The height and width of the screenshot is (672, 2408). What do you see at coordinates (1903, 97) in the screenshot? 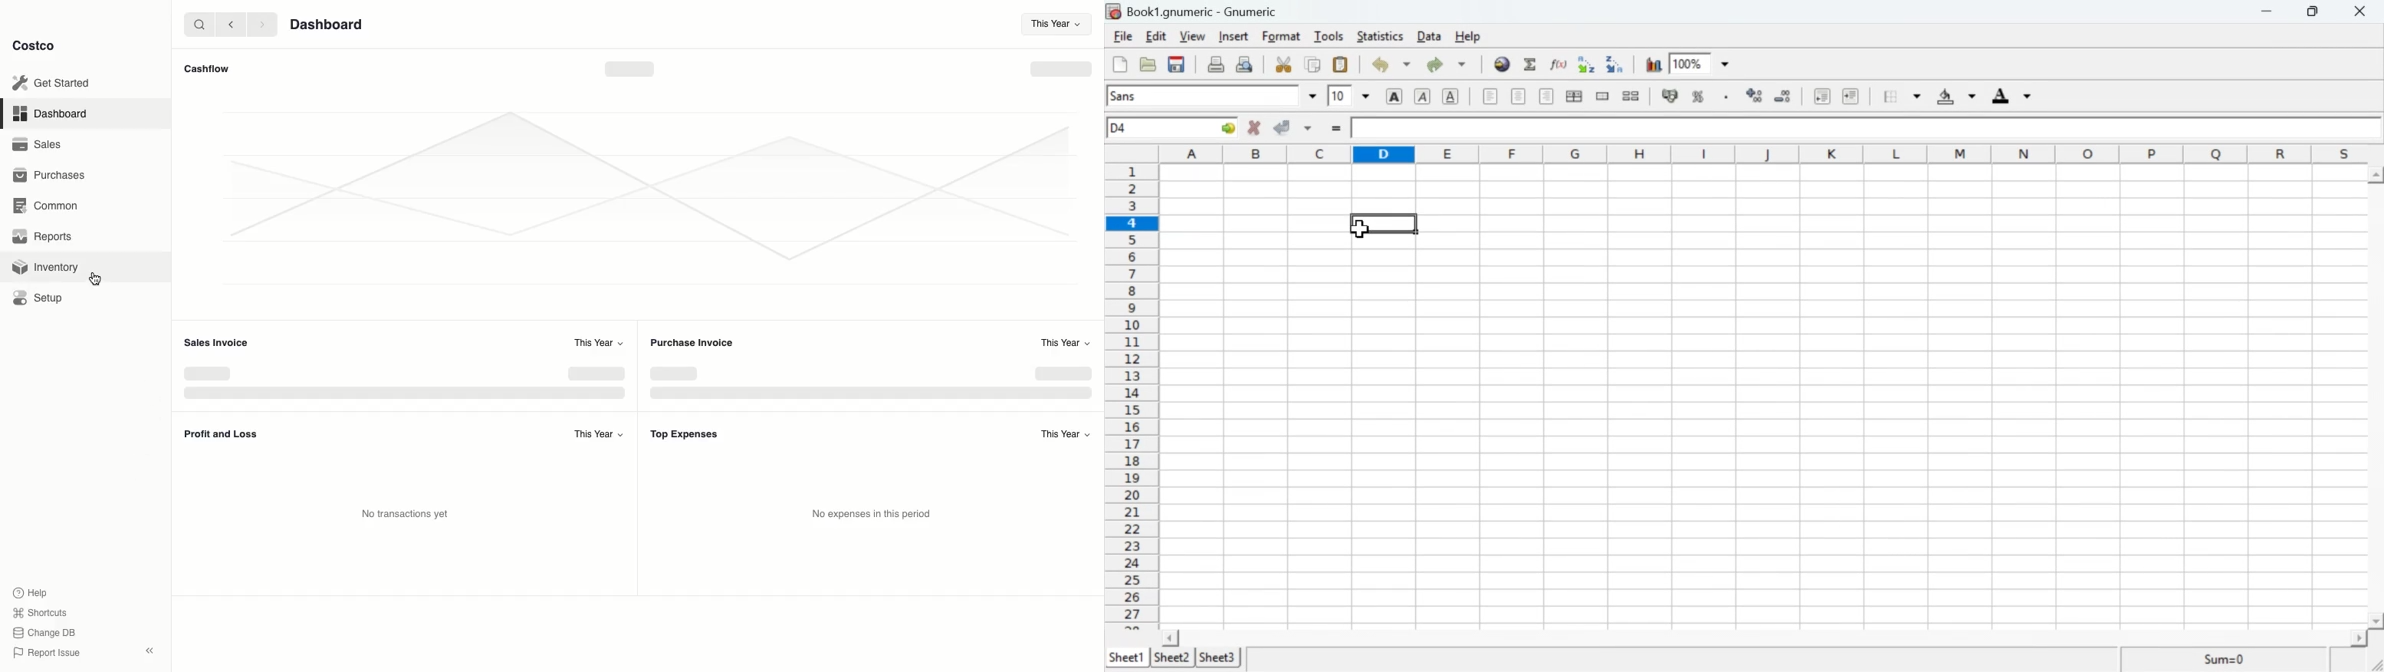
I see `Border` at bounding box center [1903, 97].